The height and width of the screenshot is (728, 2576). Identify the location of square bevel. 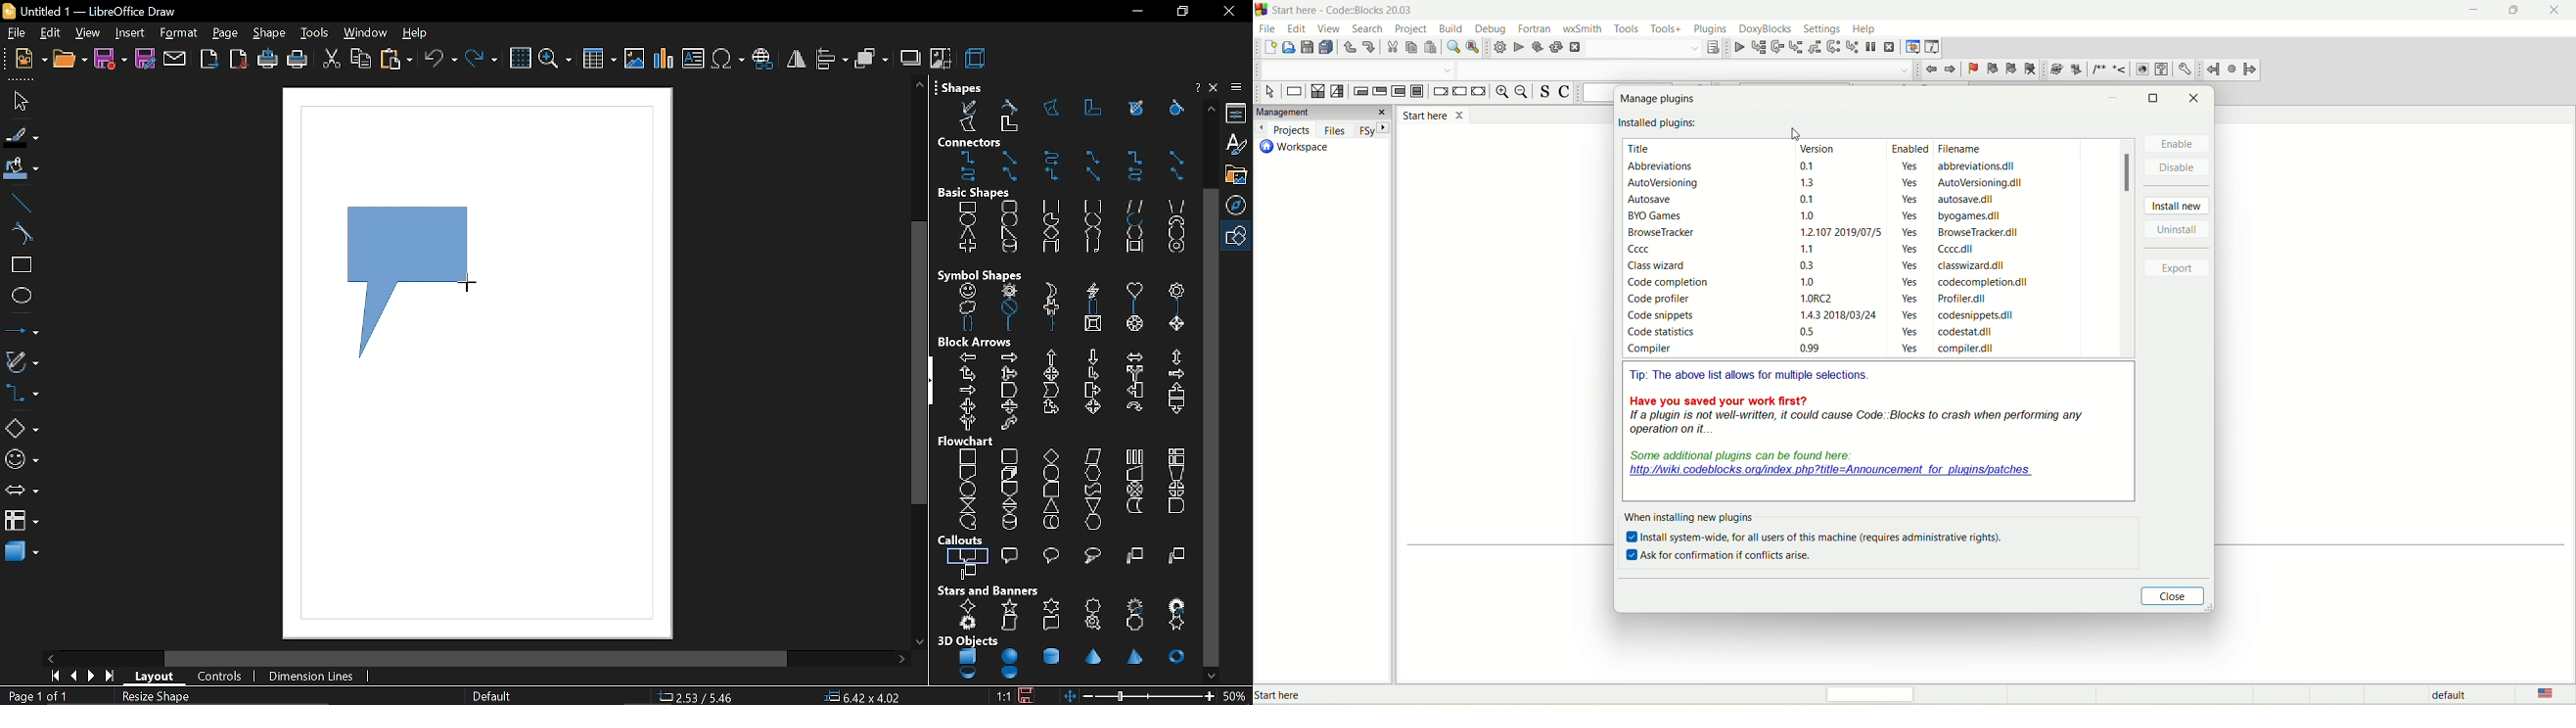
(1093, 326).